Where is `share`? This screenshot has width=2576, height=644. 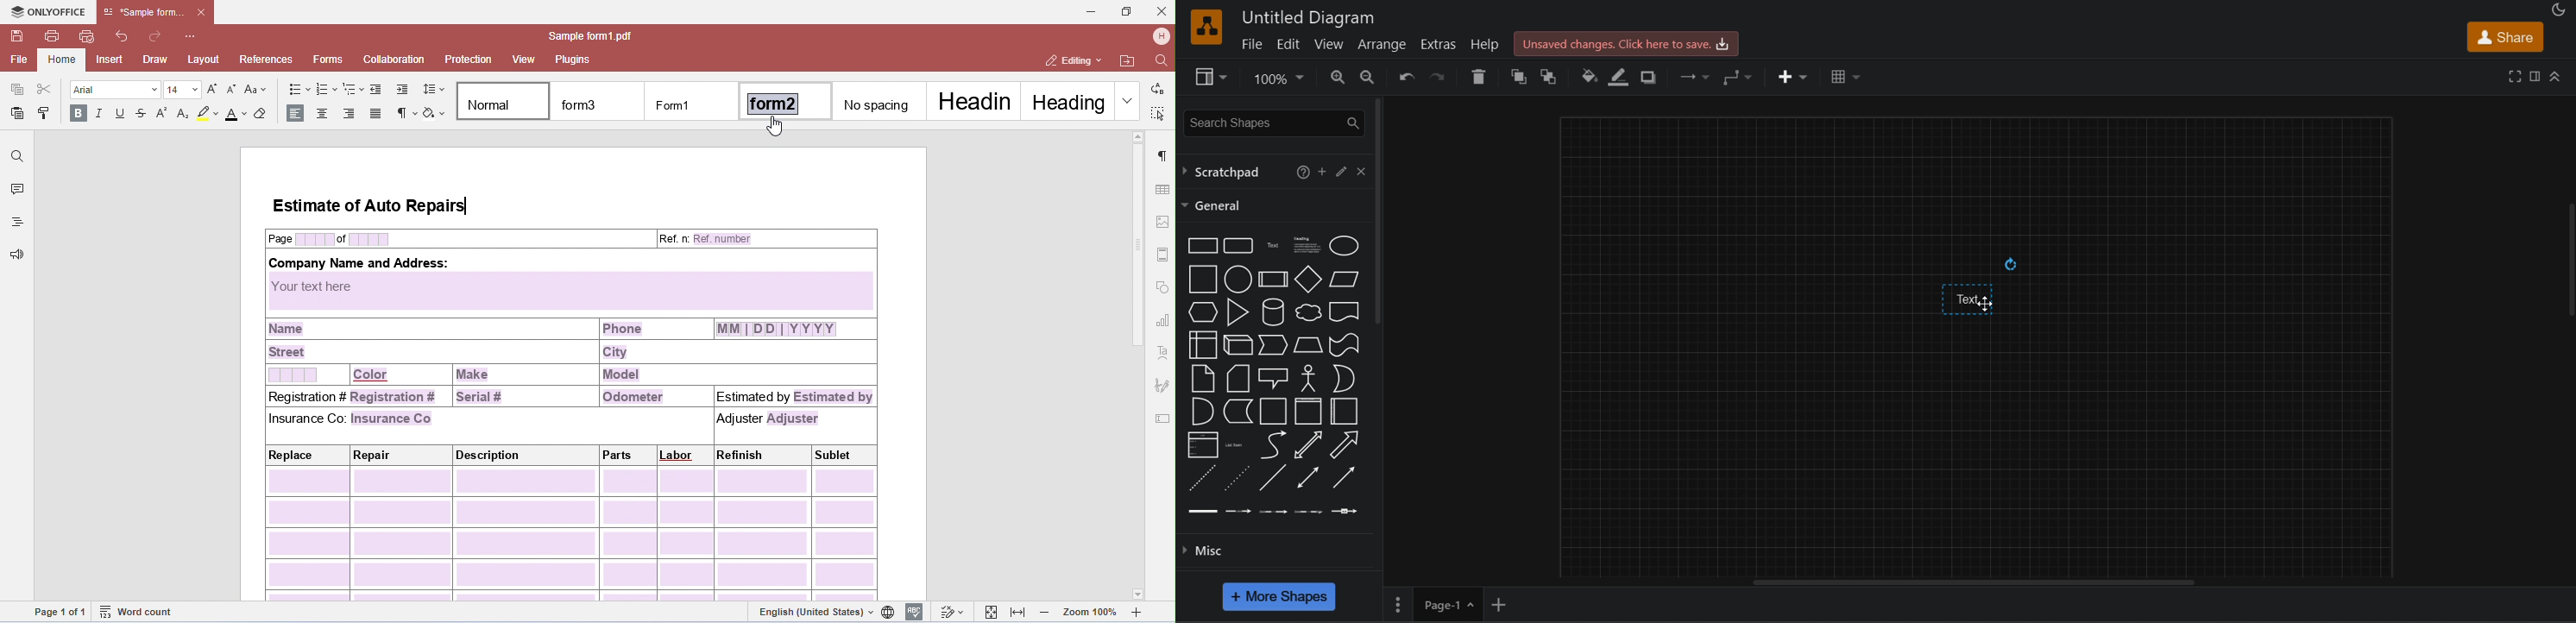
share is located at coordinates (2506, 36).